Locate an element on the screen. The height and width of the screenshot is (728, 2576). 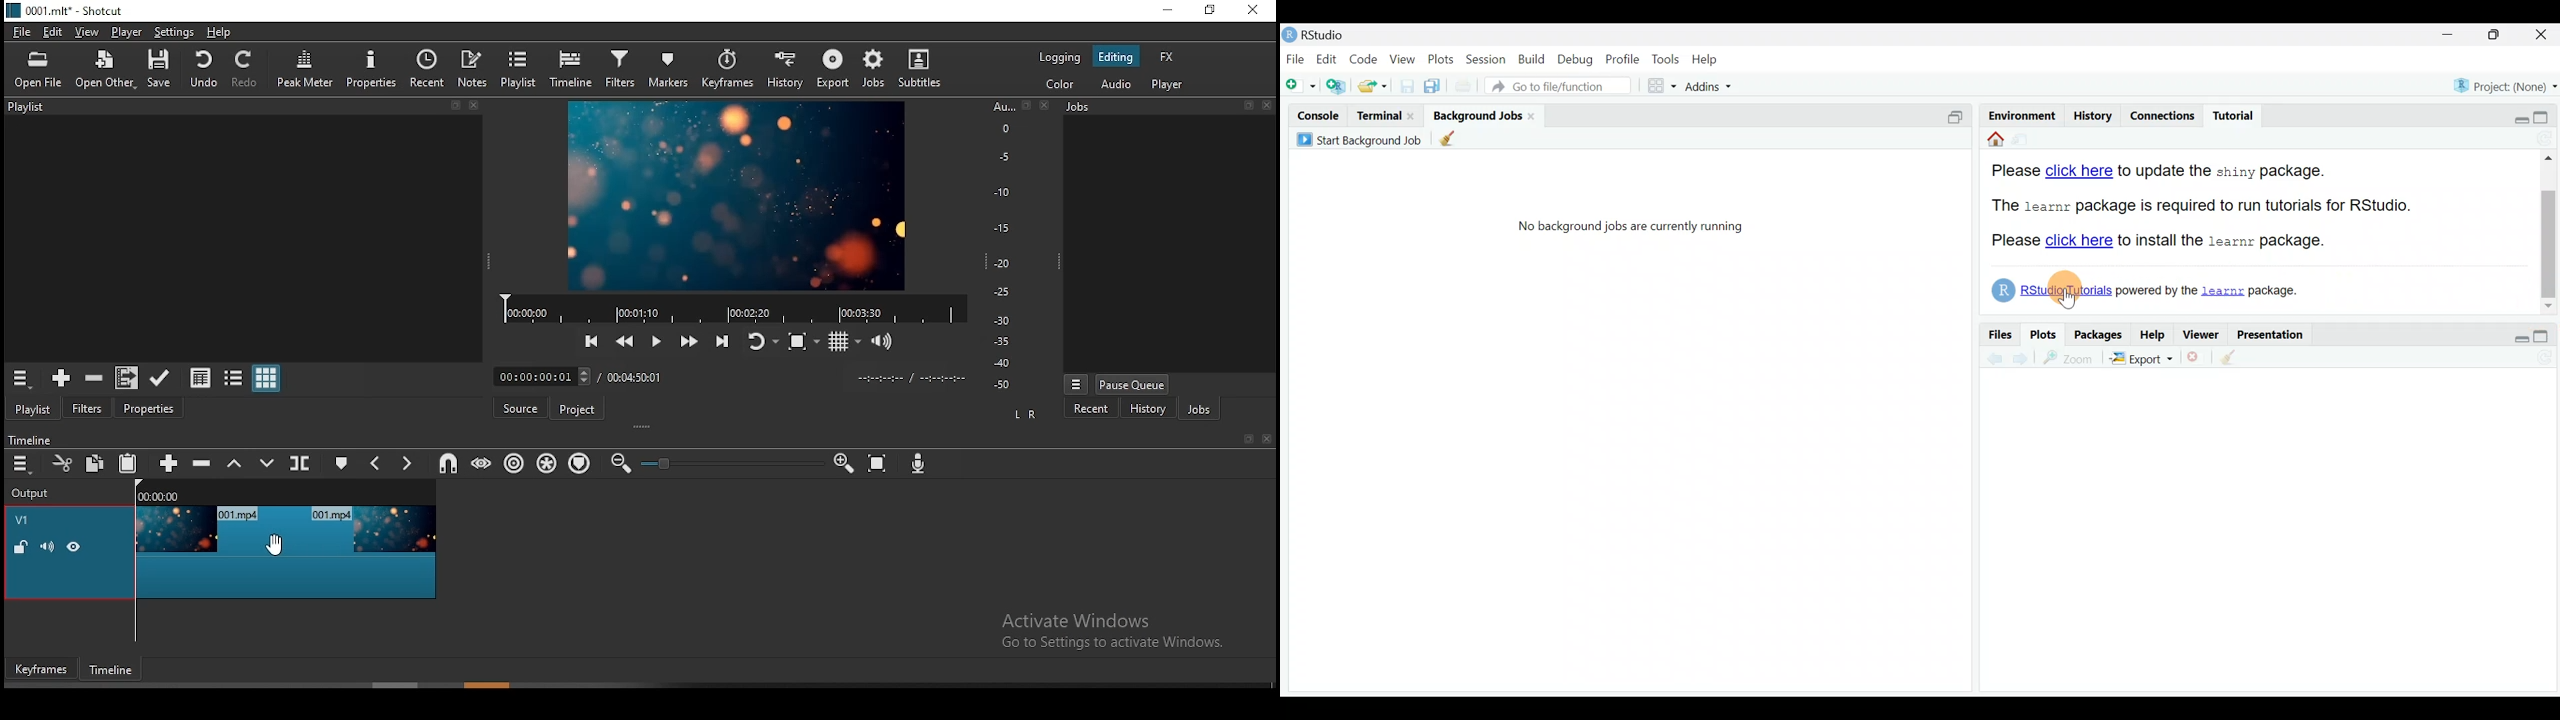
logging is located at coordinates (1056, 58).